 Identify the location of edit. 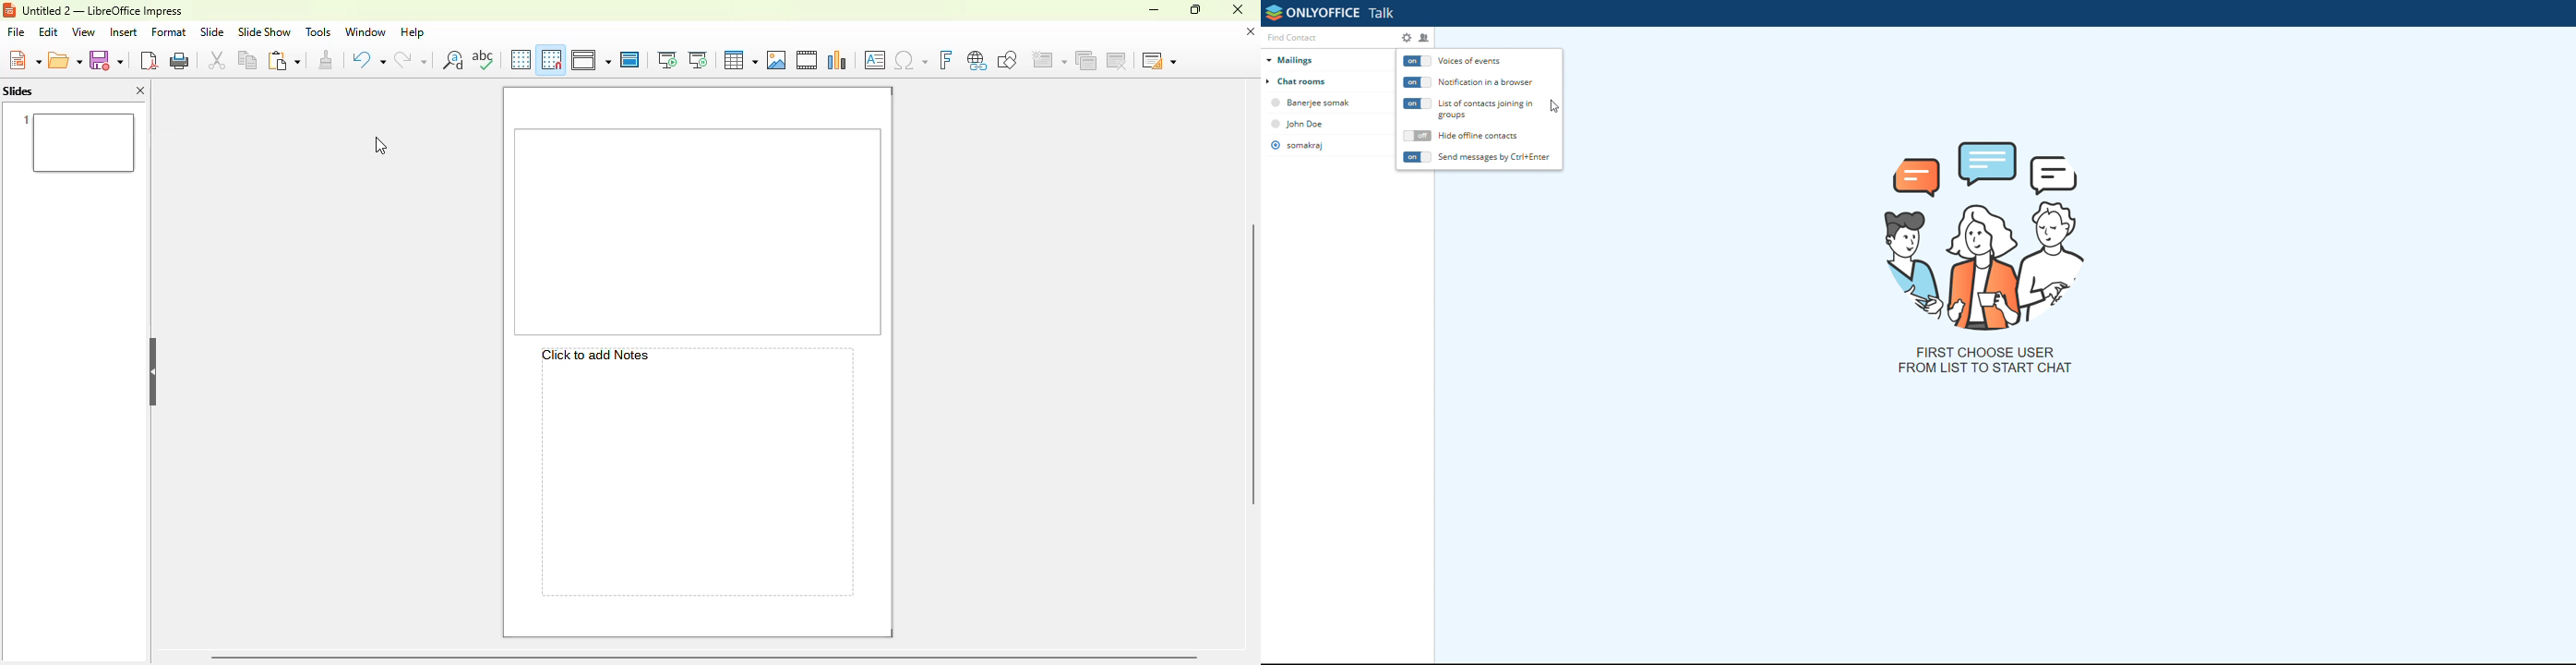
(49, 32).